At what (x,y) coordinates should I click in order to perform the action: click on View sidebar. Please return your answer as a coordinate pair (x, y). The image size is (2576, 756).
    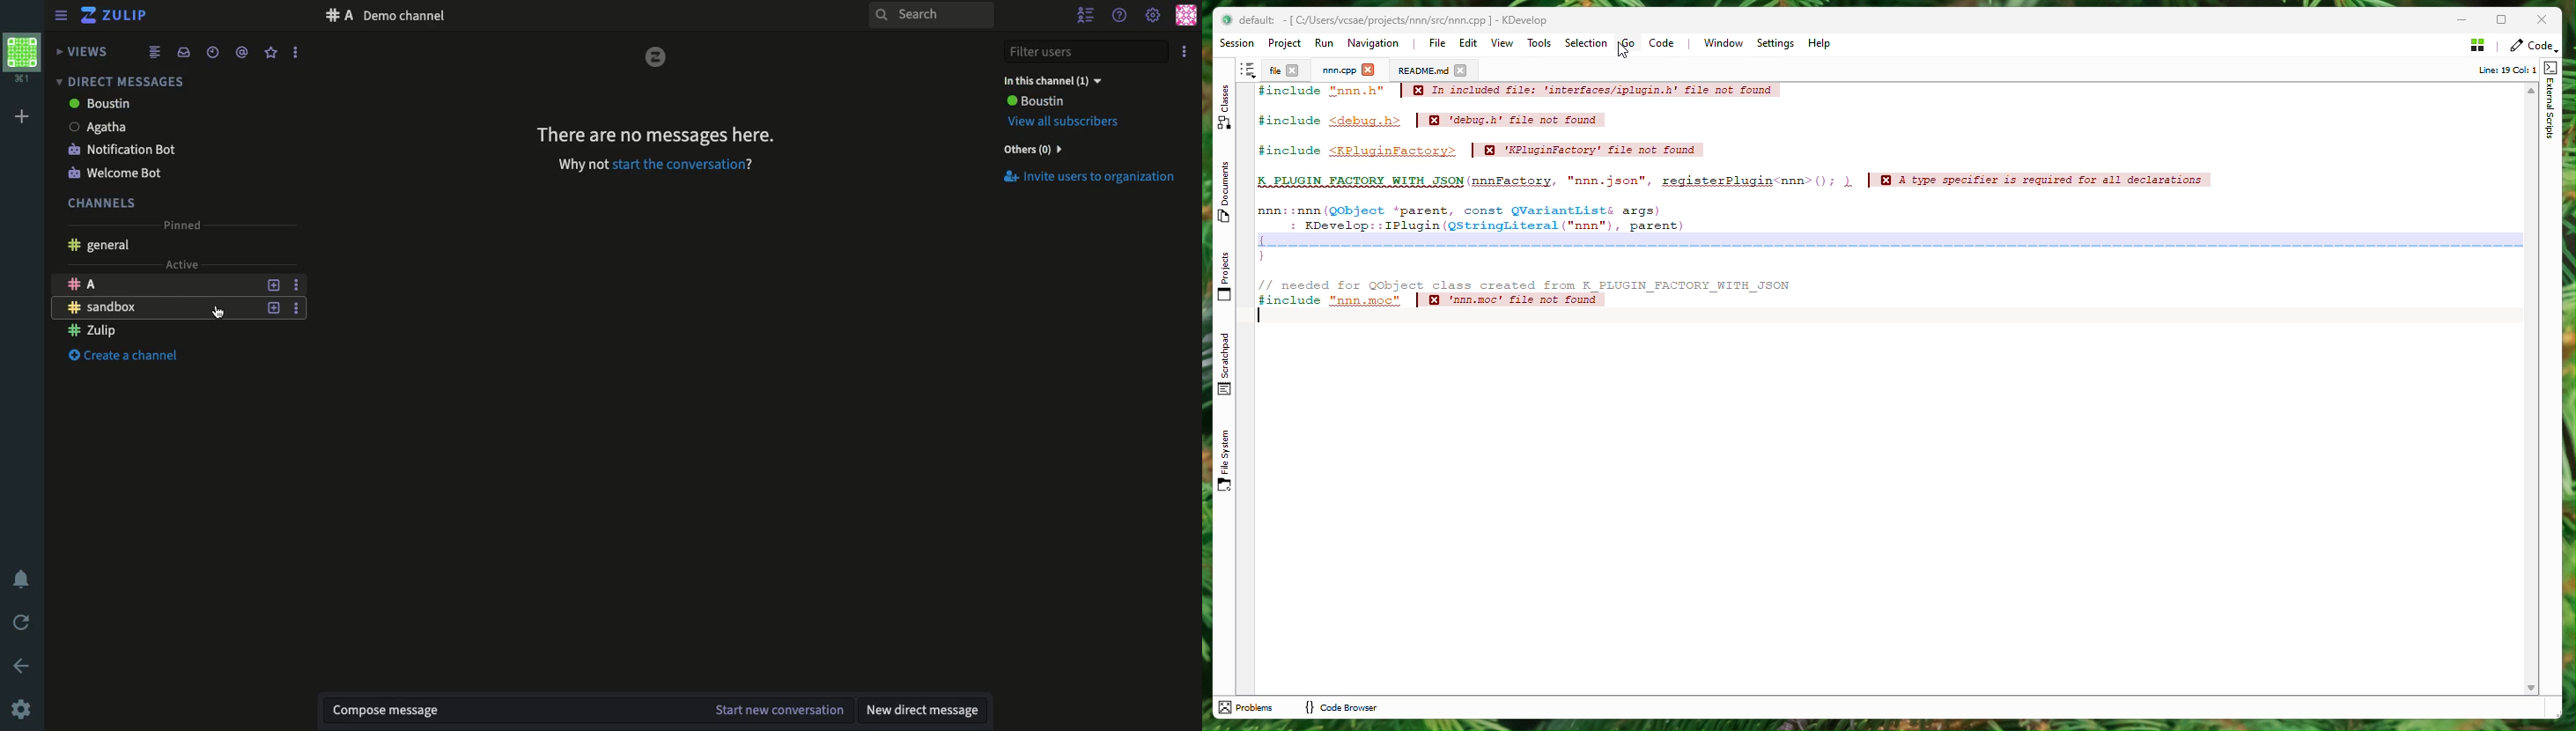
    Looking at the image, I should click on (62, 18).